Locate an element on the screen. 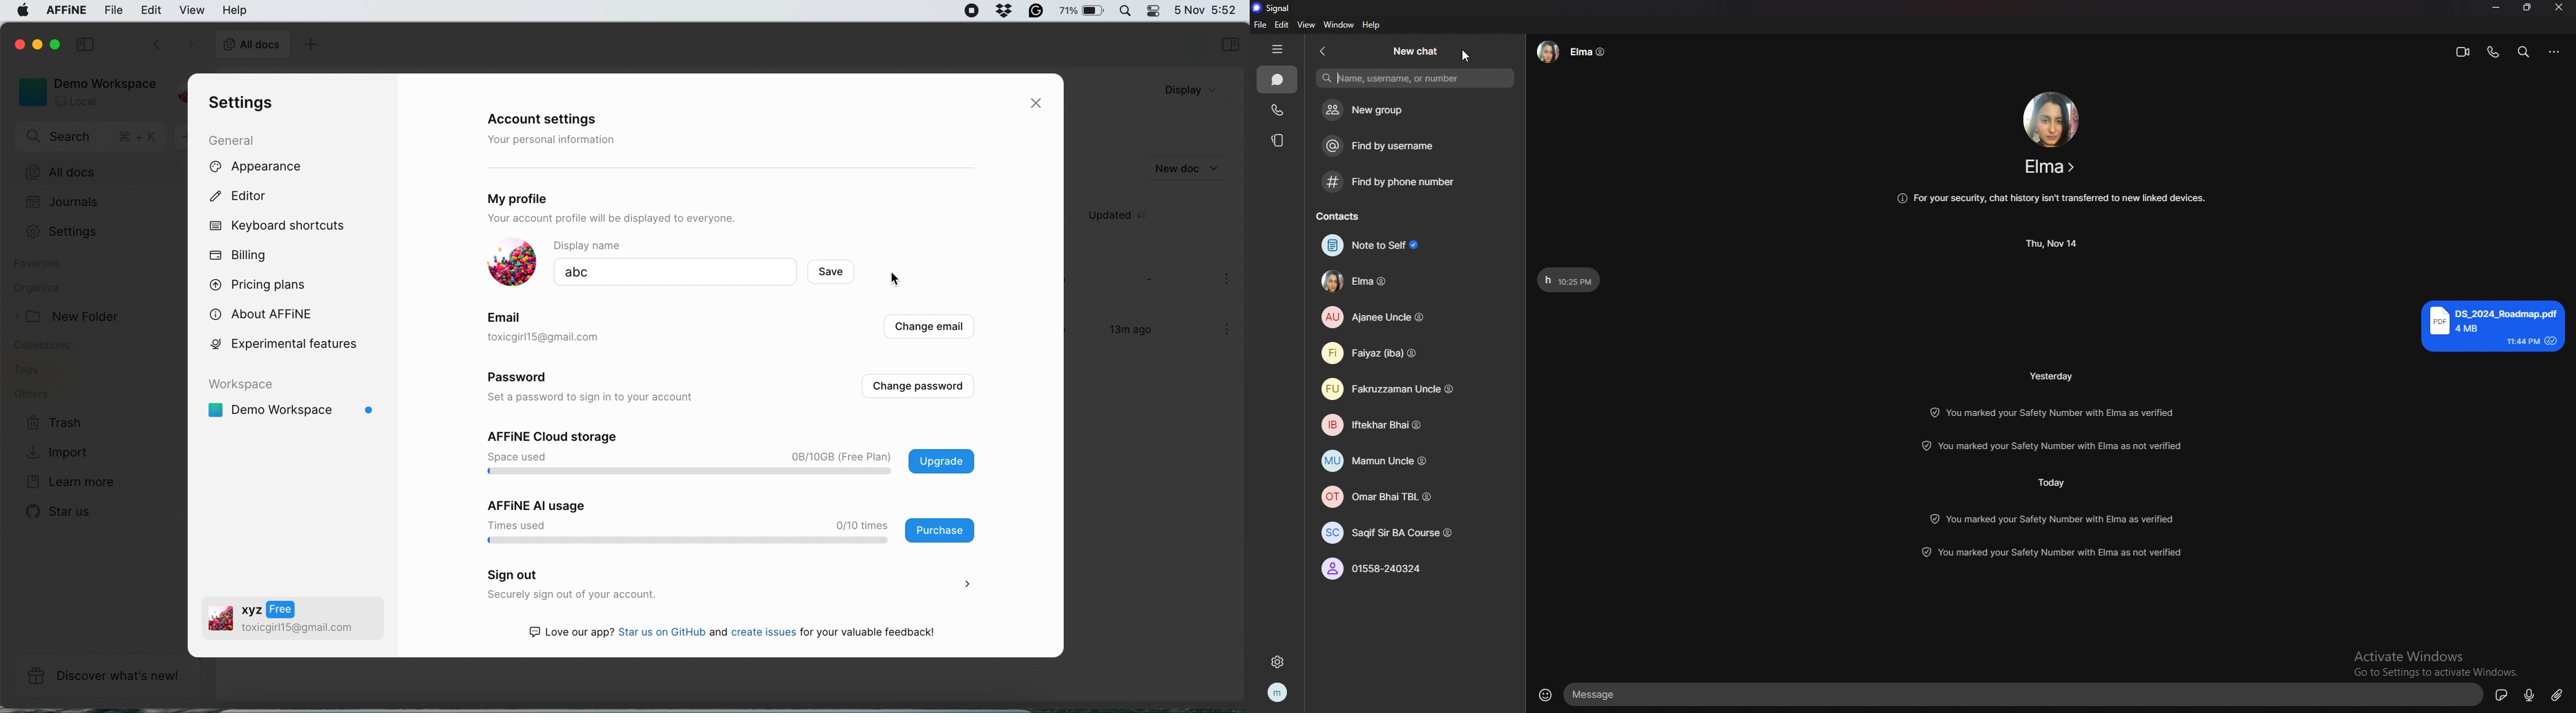 The image size is (2576, 728). contact info is located at coordinates (2051, 167).